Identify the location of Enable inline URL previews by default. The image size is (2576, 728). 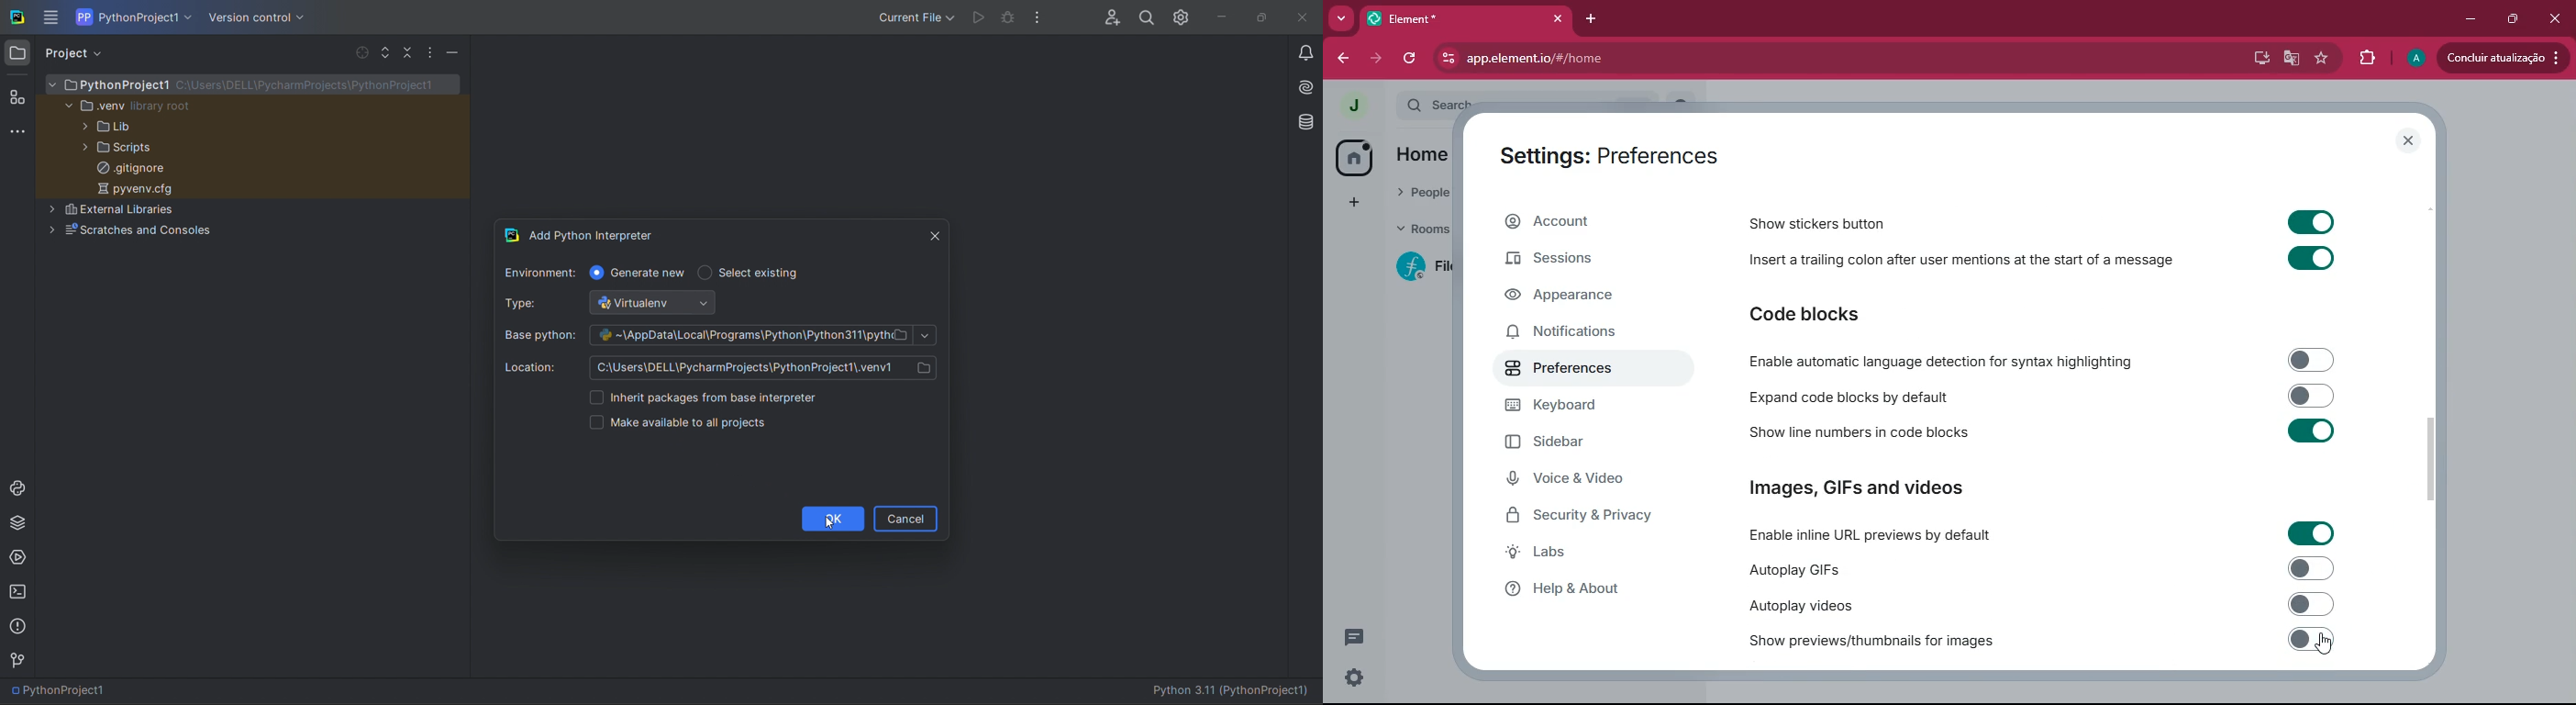
(1871, 537).